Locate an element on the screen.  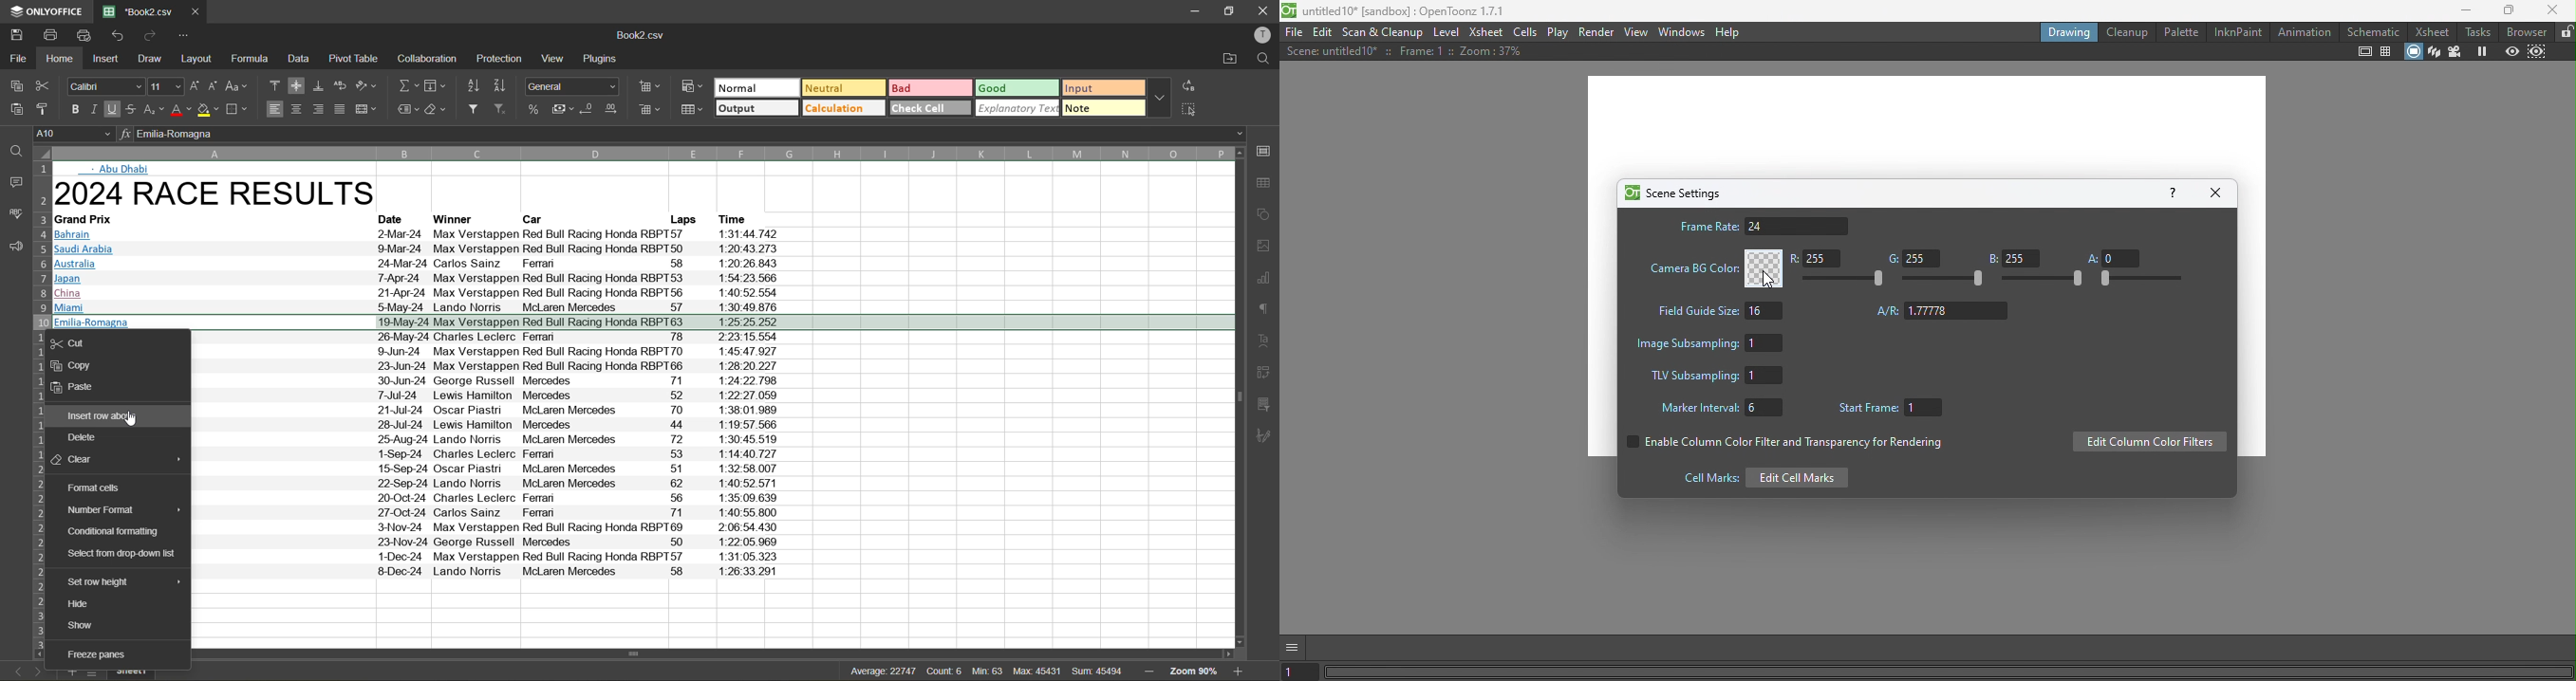
explanatory text is located at coordinates (1018, 108).